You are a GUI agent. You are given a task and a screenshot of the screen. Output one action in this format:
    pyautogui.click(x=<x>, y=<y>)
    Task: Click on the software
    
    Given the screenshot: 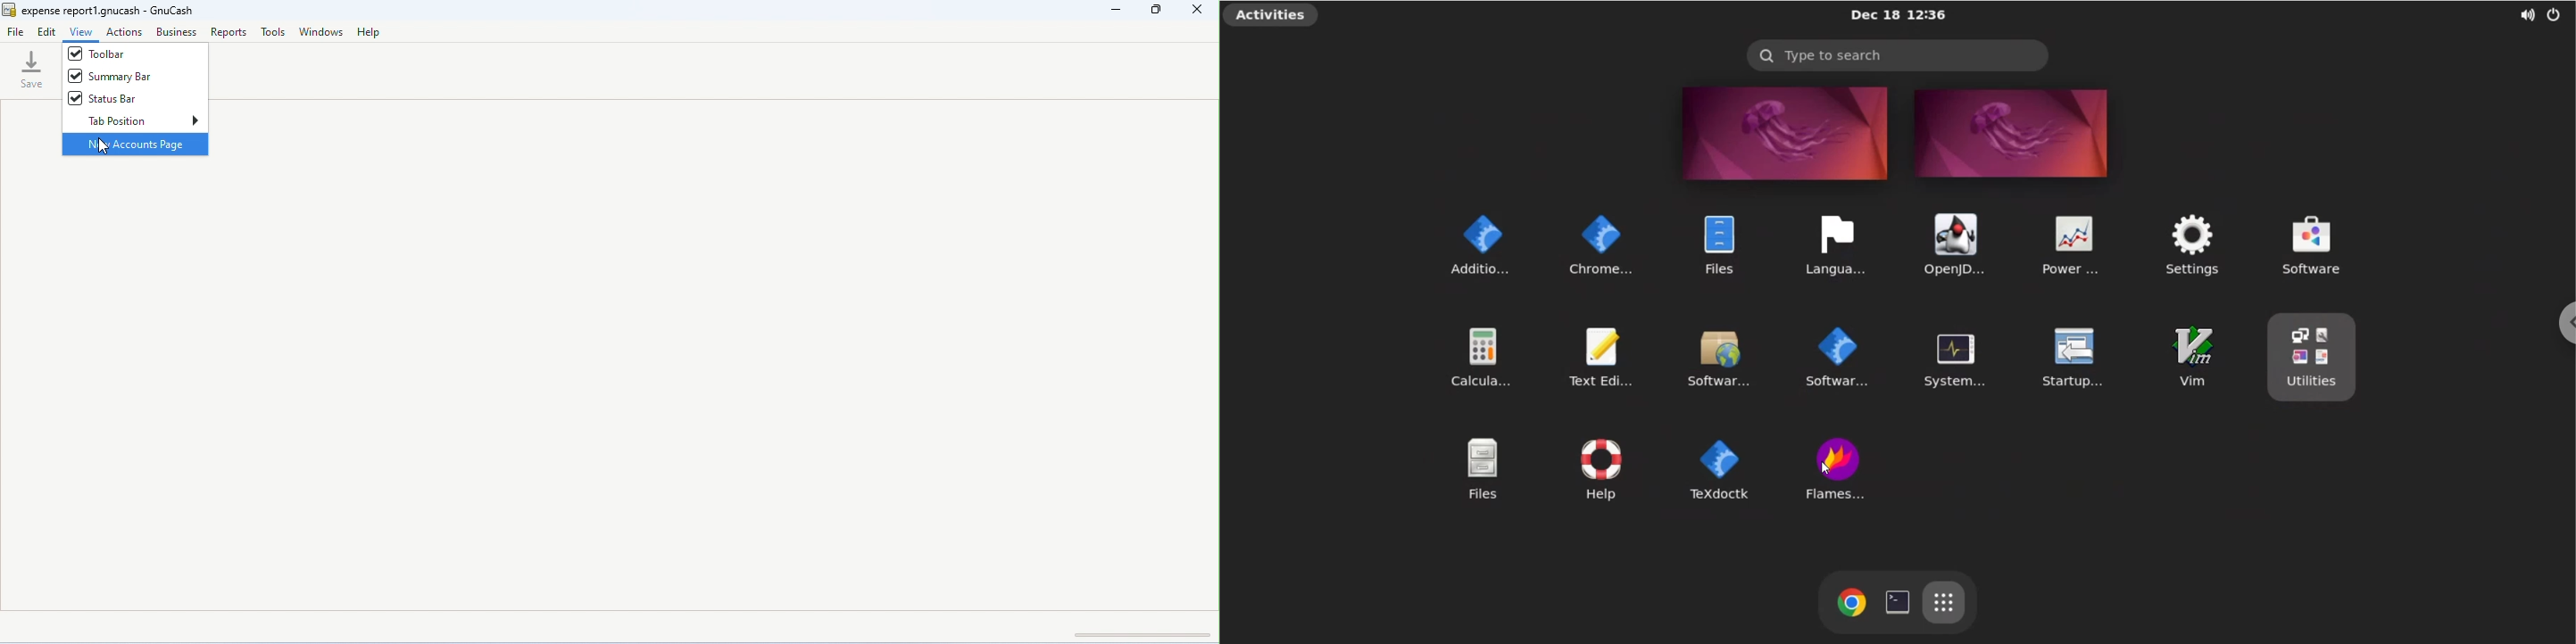 What is the action you would take?
    pyautogui.click(x=2341, y=244)
    